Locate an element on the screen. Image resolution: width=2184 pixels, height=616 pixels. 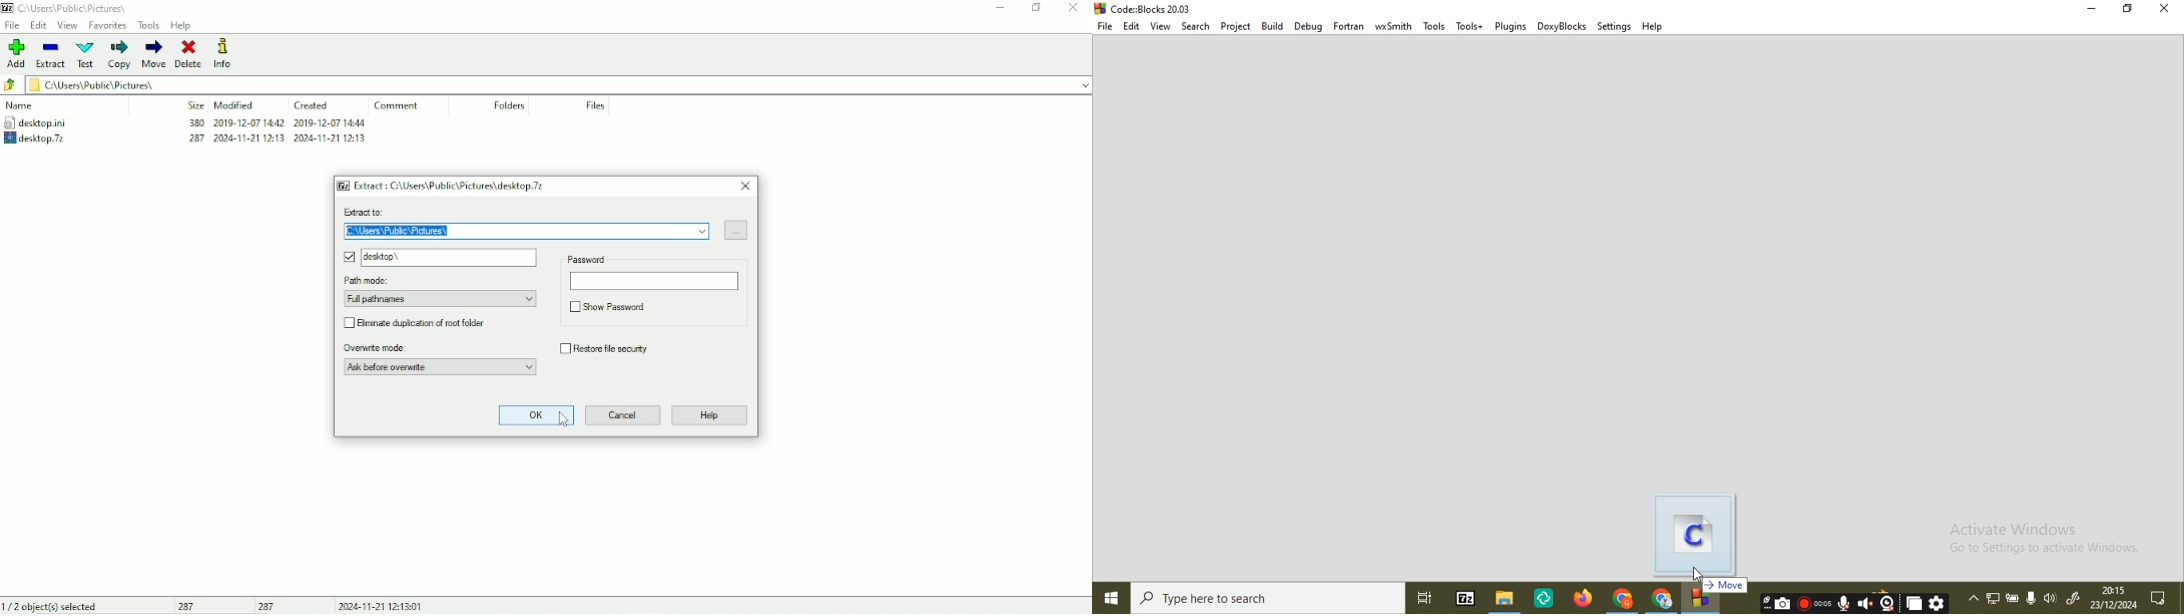
Restore down is located at coordinates (1035, 8).